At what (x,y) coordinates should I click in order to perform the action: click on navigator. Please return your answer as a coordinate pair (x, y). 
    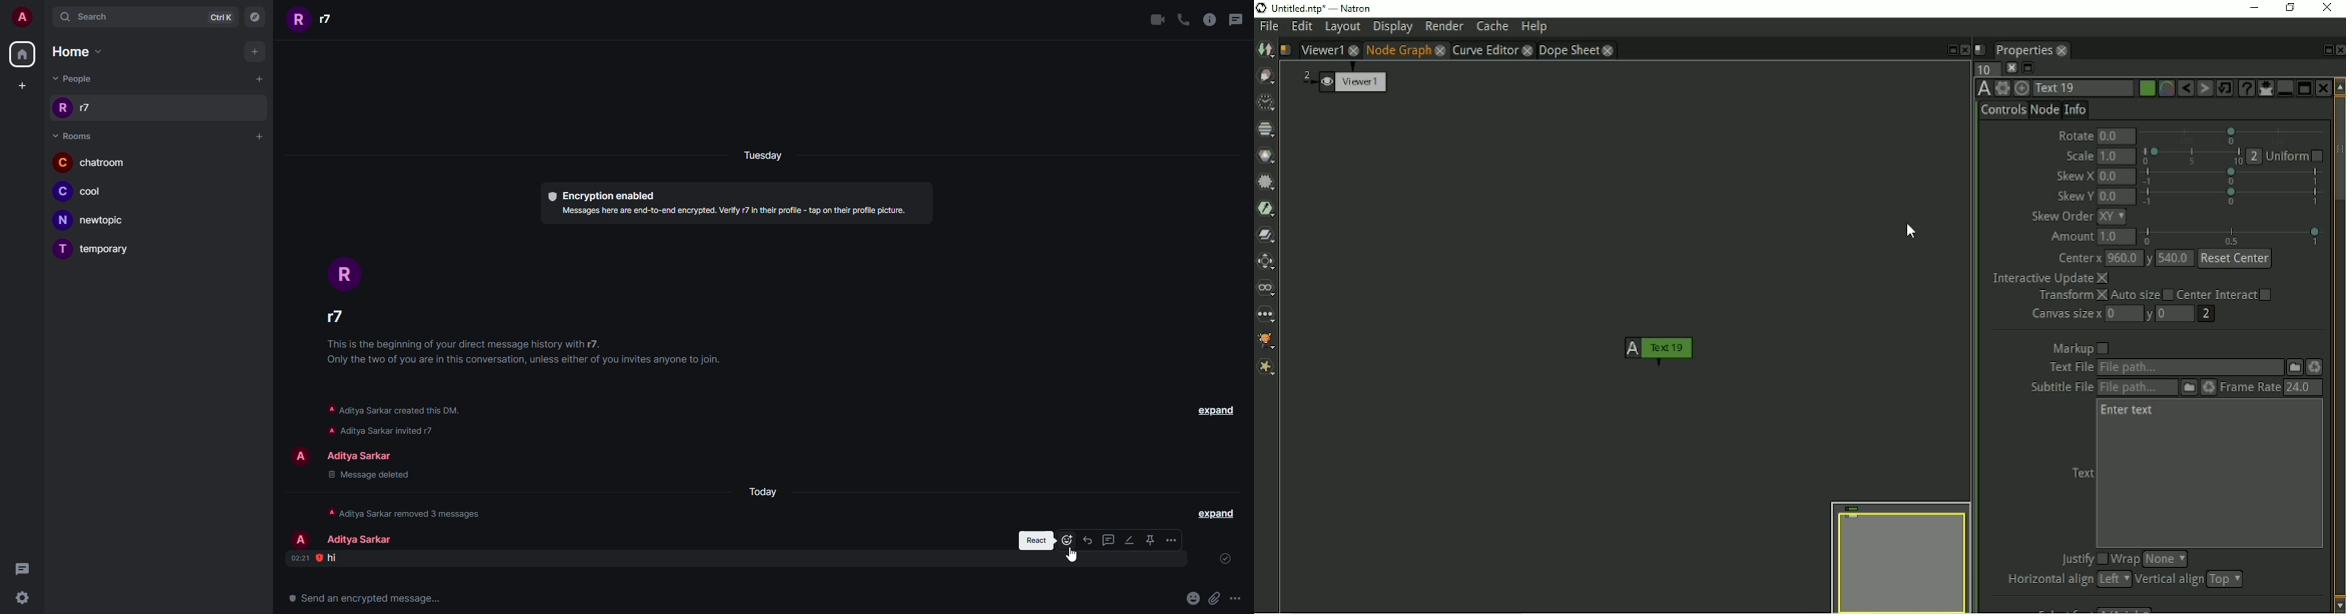
    Looking at the image, I should click on (259, 17).